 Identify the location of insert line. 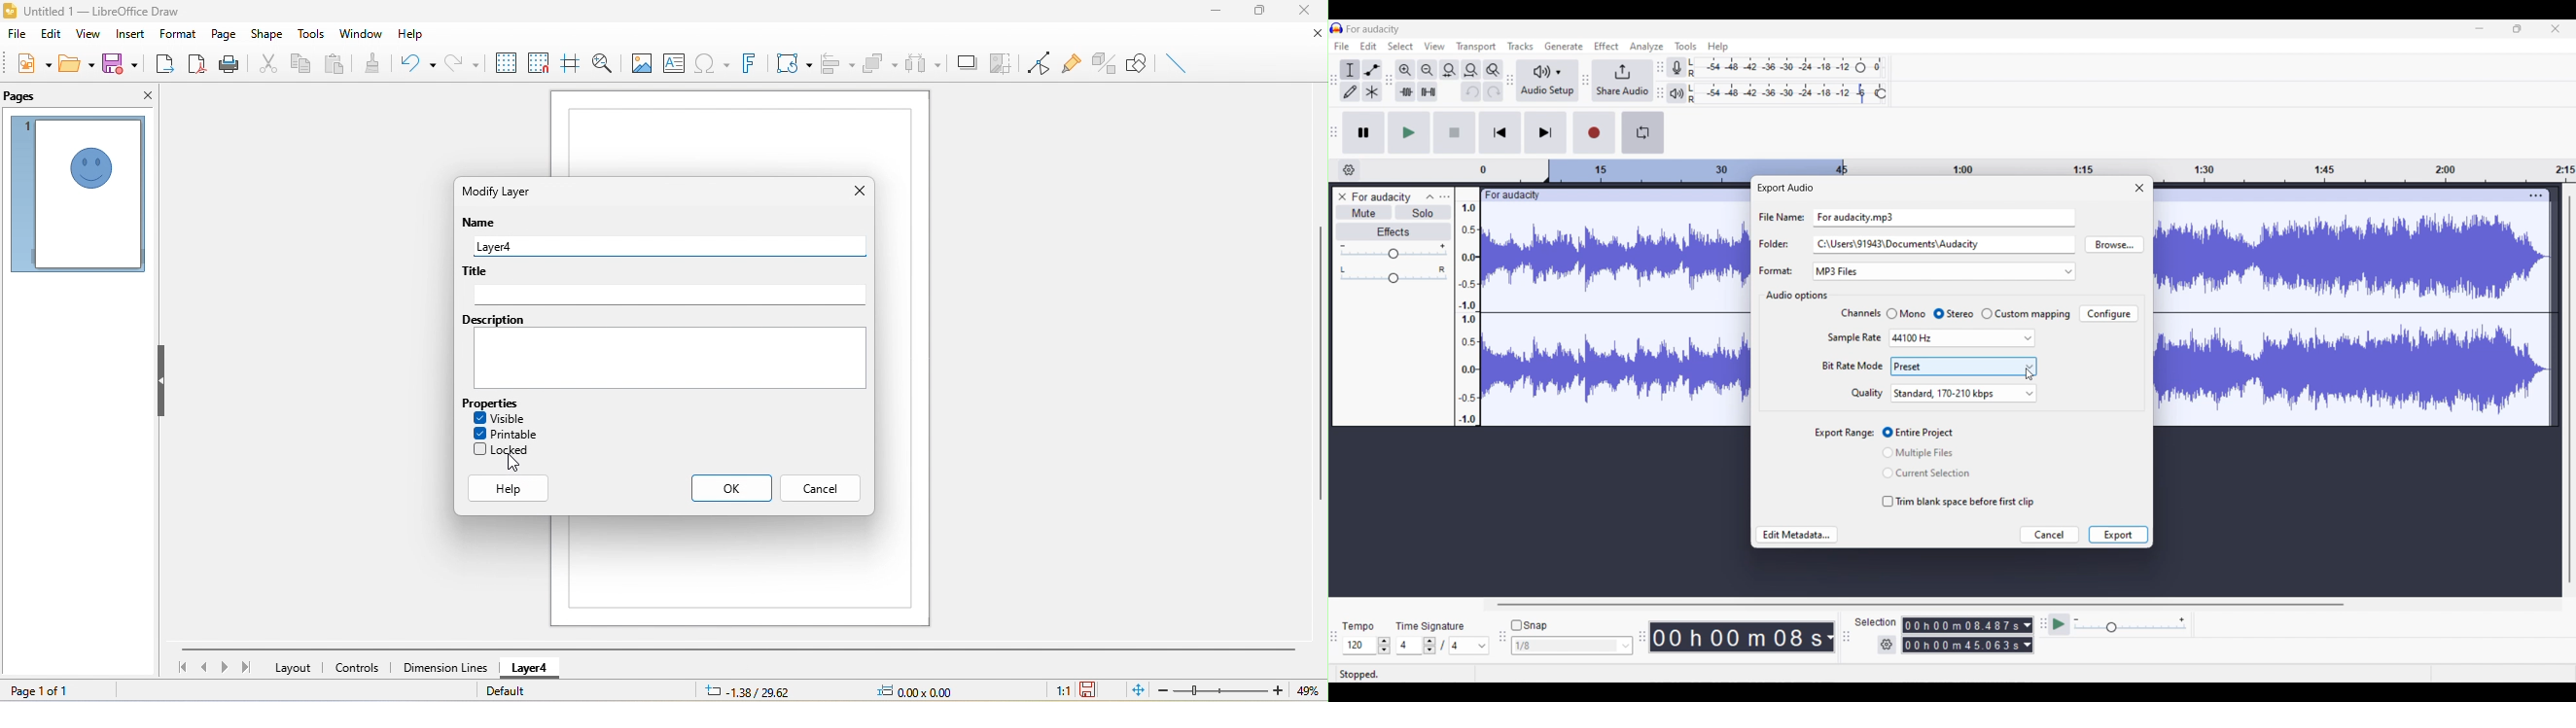
(1180, 61).